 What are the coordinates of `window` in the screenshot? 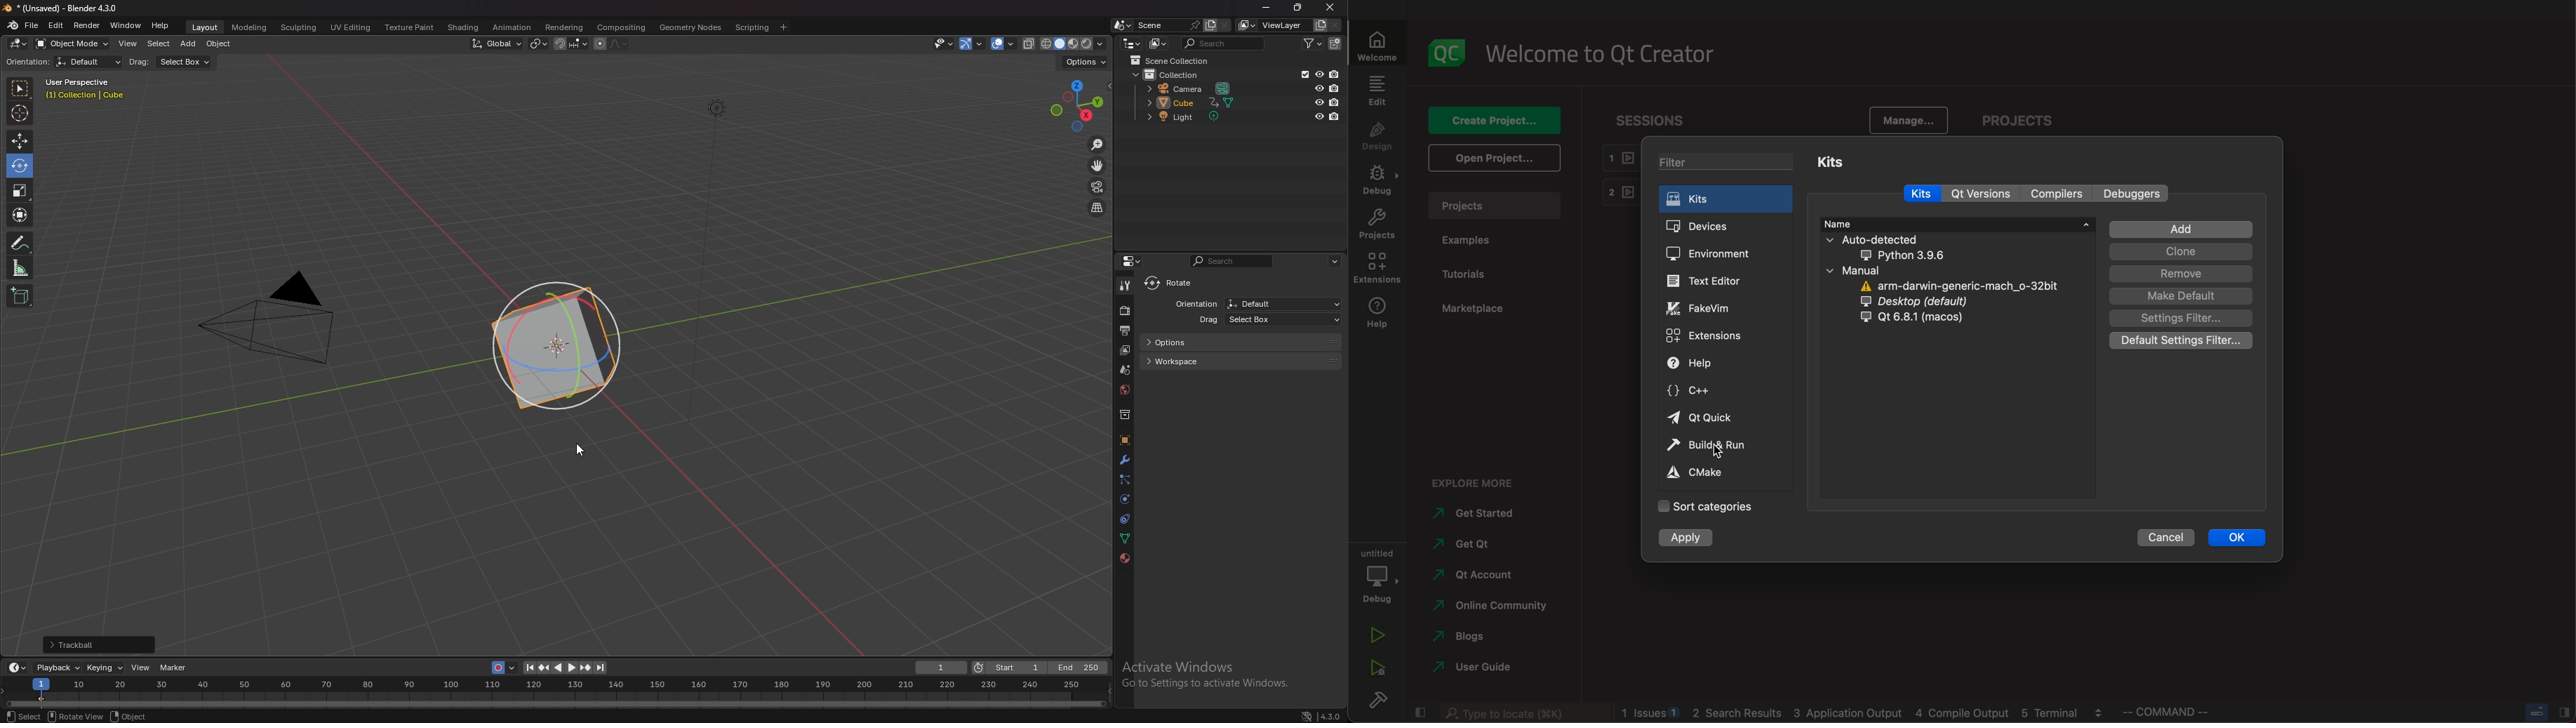 It's located at (125, 25).